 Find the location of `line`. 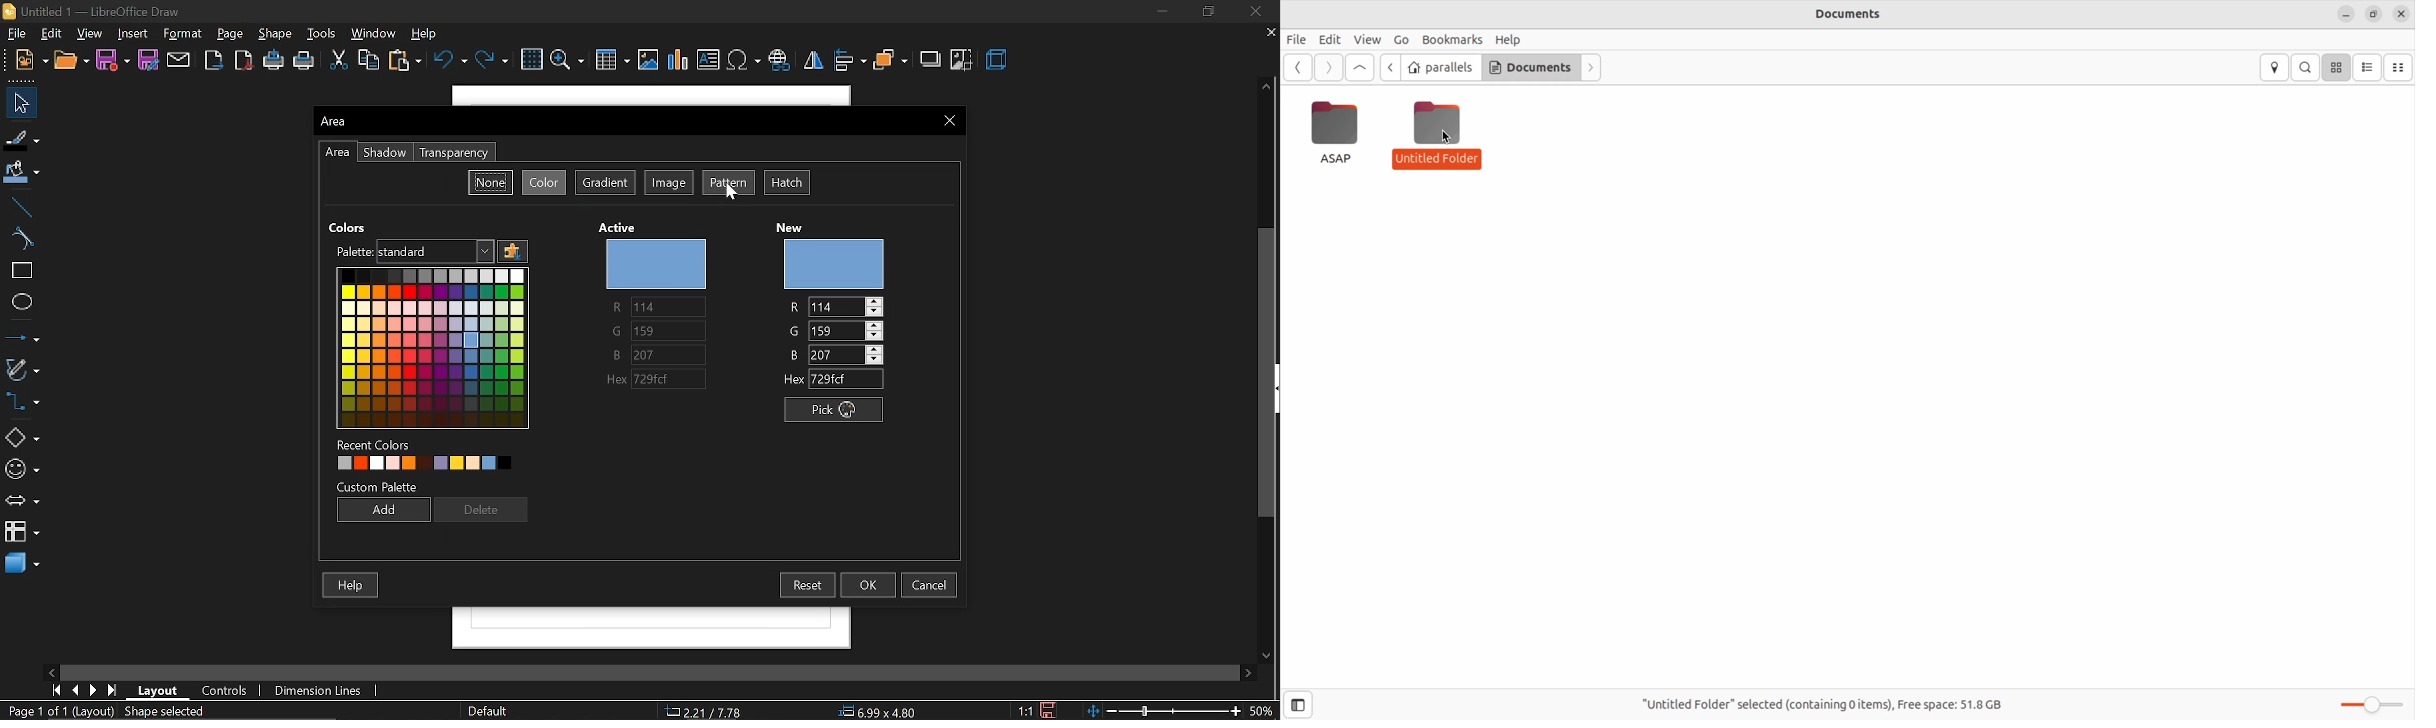

line is located at coordinates (23, 207).